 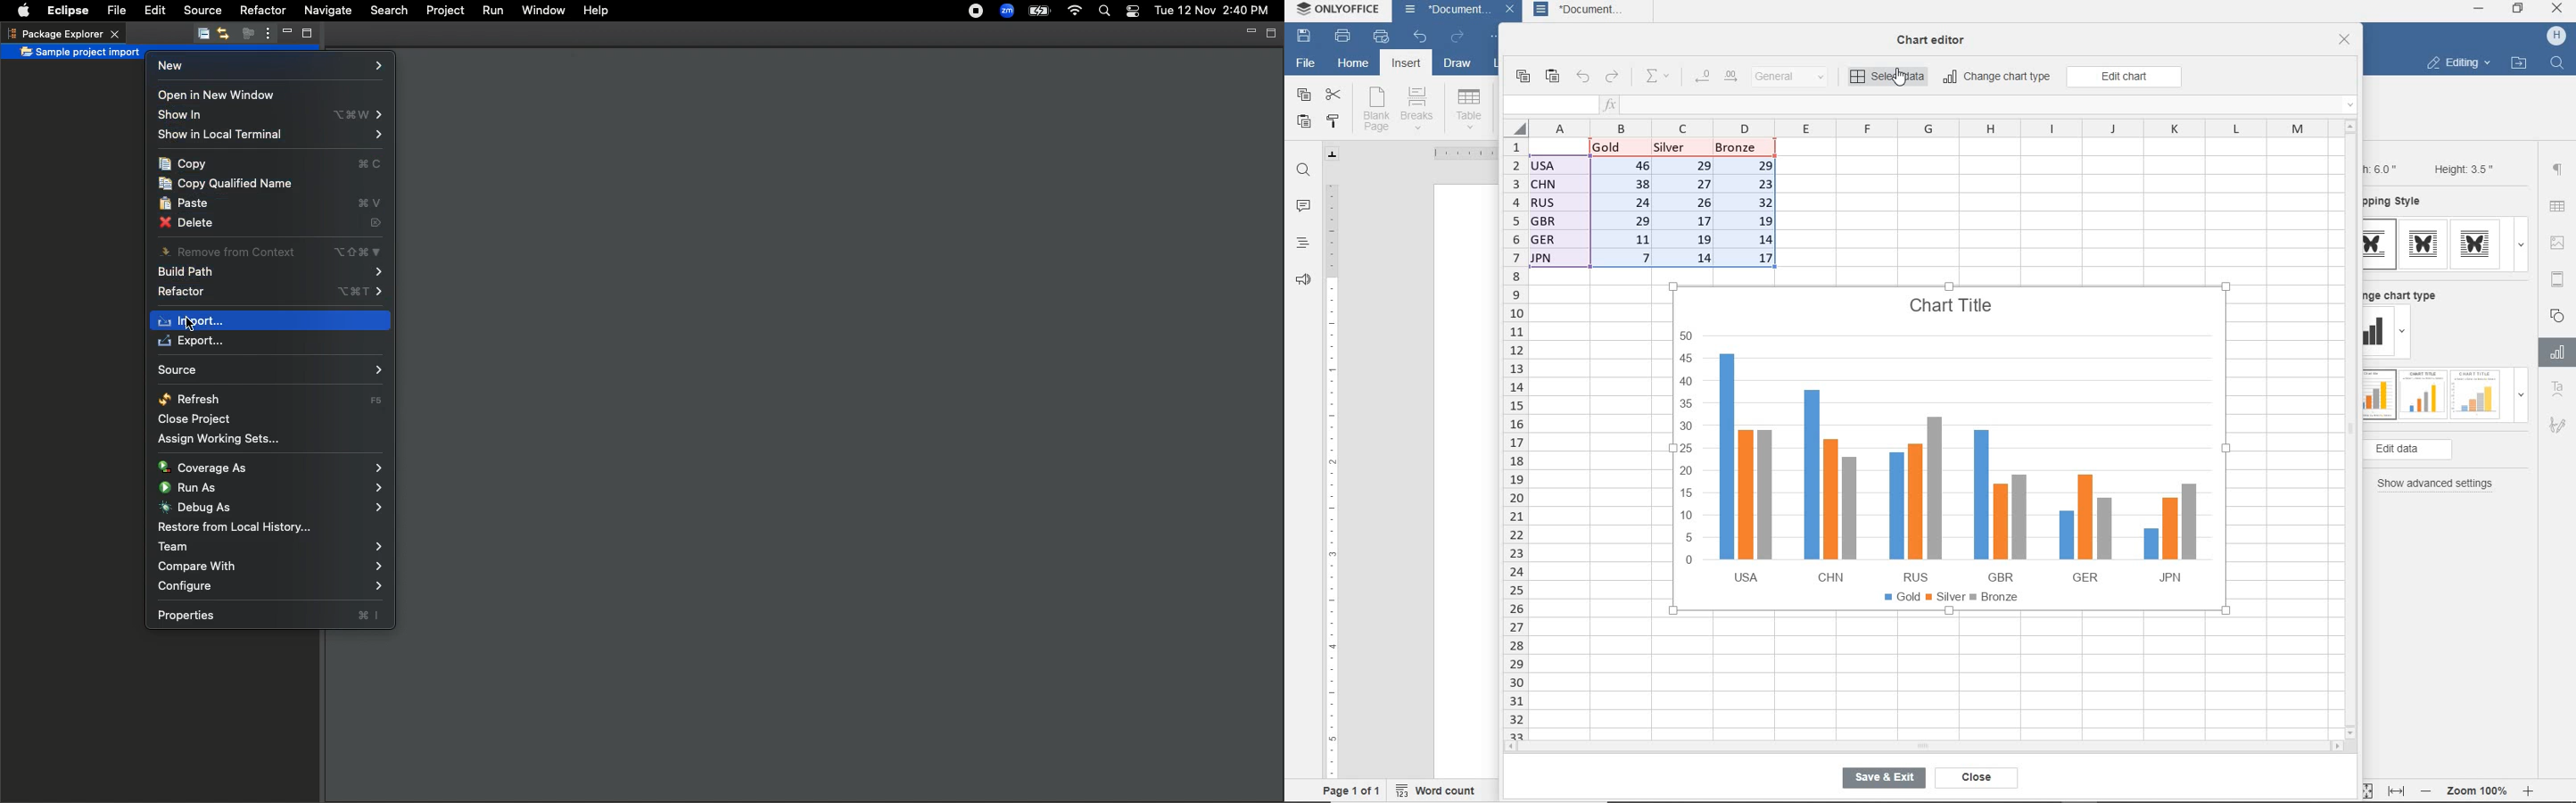 What do you see at coordinates (2557, 278) in the screenshot?
I see `header & footer` at bounding box center [2557, 278].